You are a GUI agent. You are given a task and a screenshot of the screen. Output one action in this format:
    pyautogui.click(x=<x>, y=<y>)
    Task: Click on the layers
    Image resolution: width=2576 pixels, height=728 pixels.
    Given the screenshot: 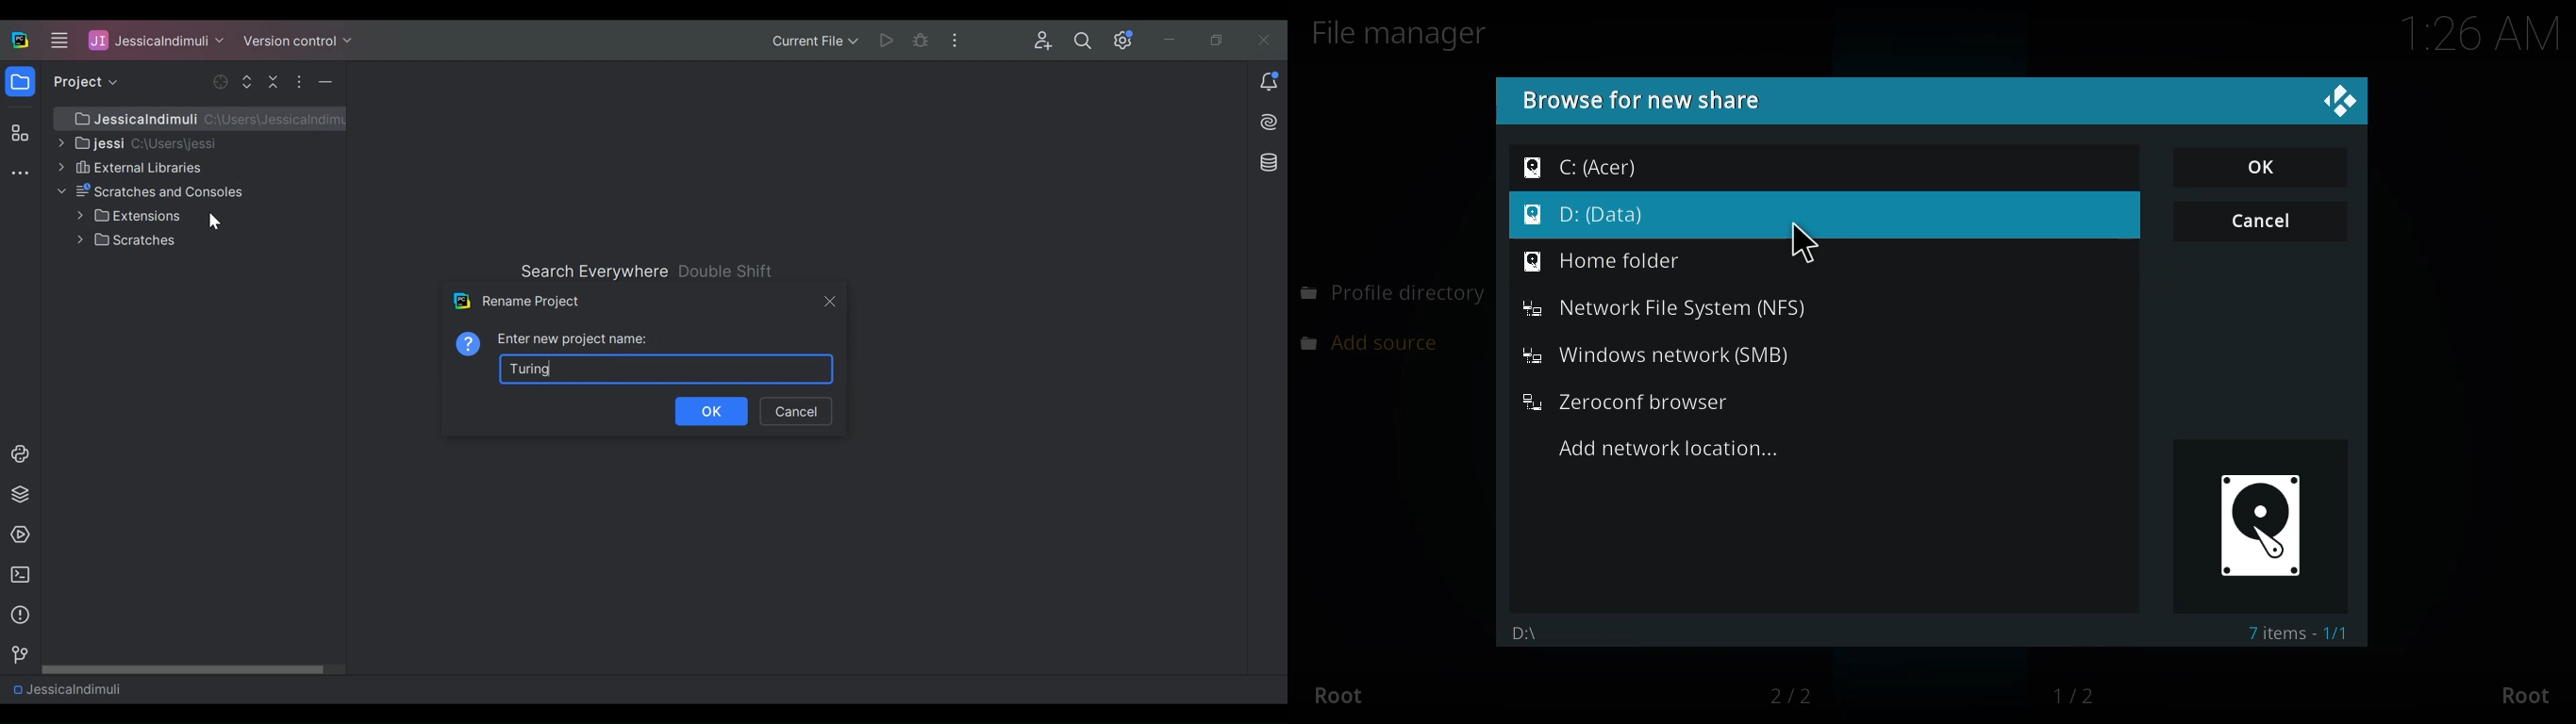 What is the action you would take?
    pyautogui.click(x=19, y=493)
    